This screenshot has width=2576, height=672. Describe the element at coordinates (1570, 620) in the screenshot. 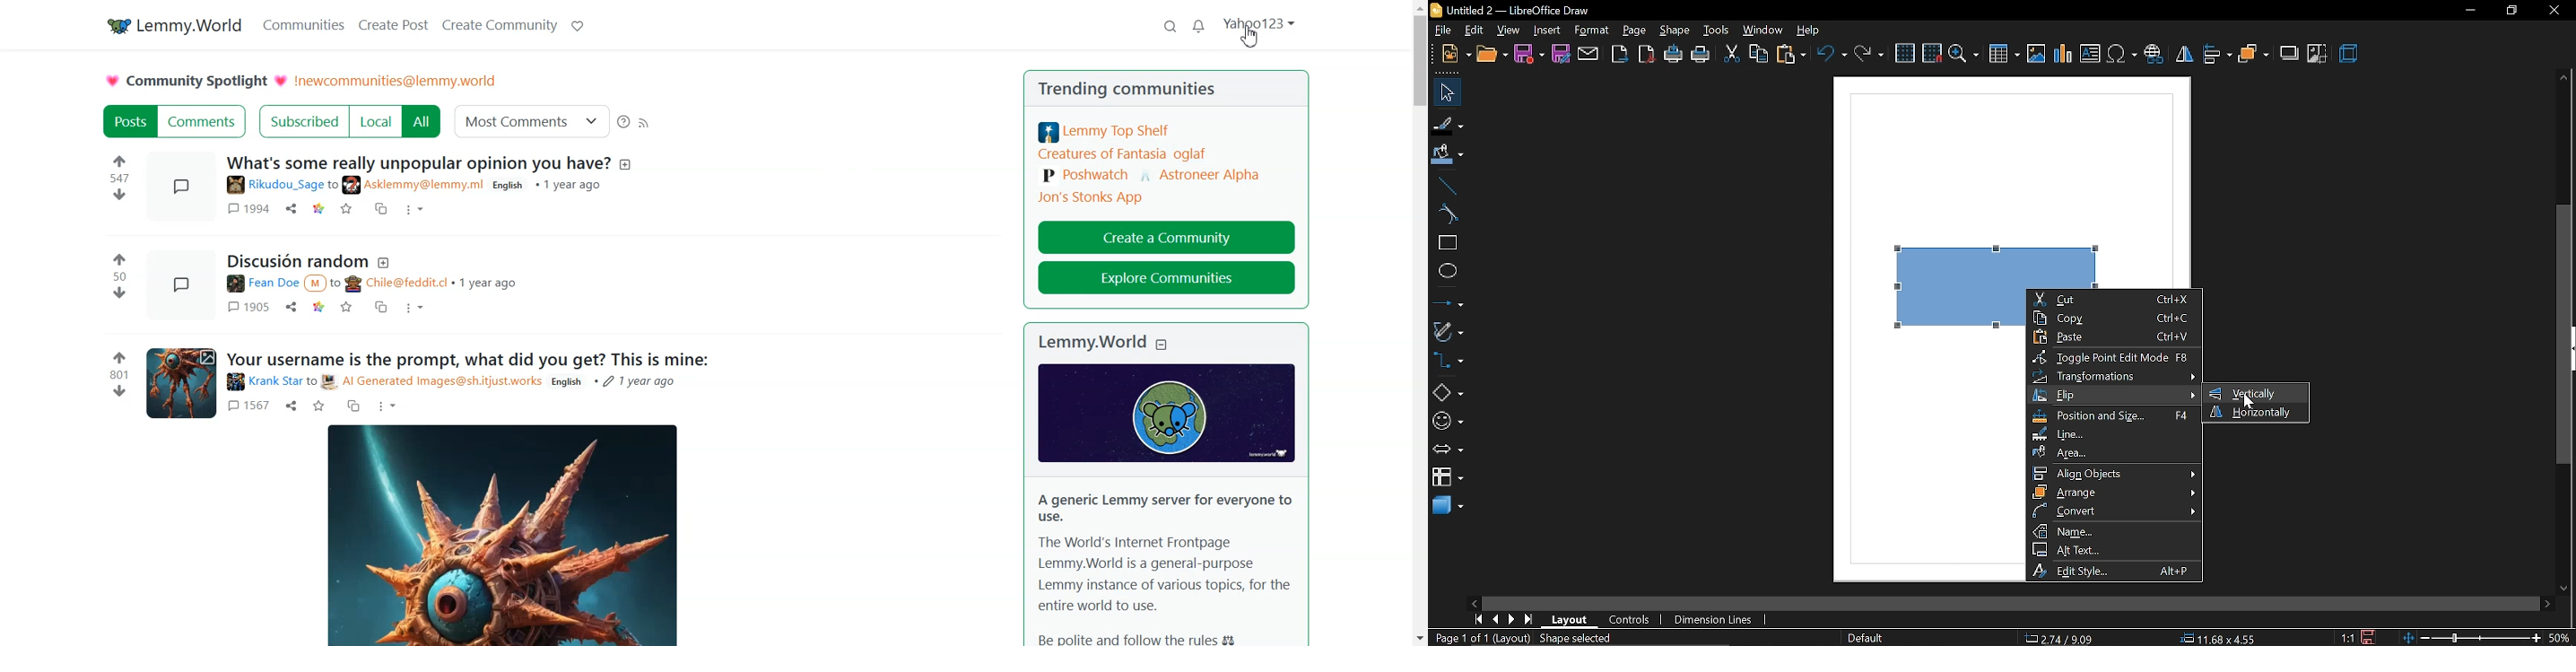

I see `layout` at that location.